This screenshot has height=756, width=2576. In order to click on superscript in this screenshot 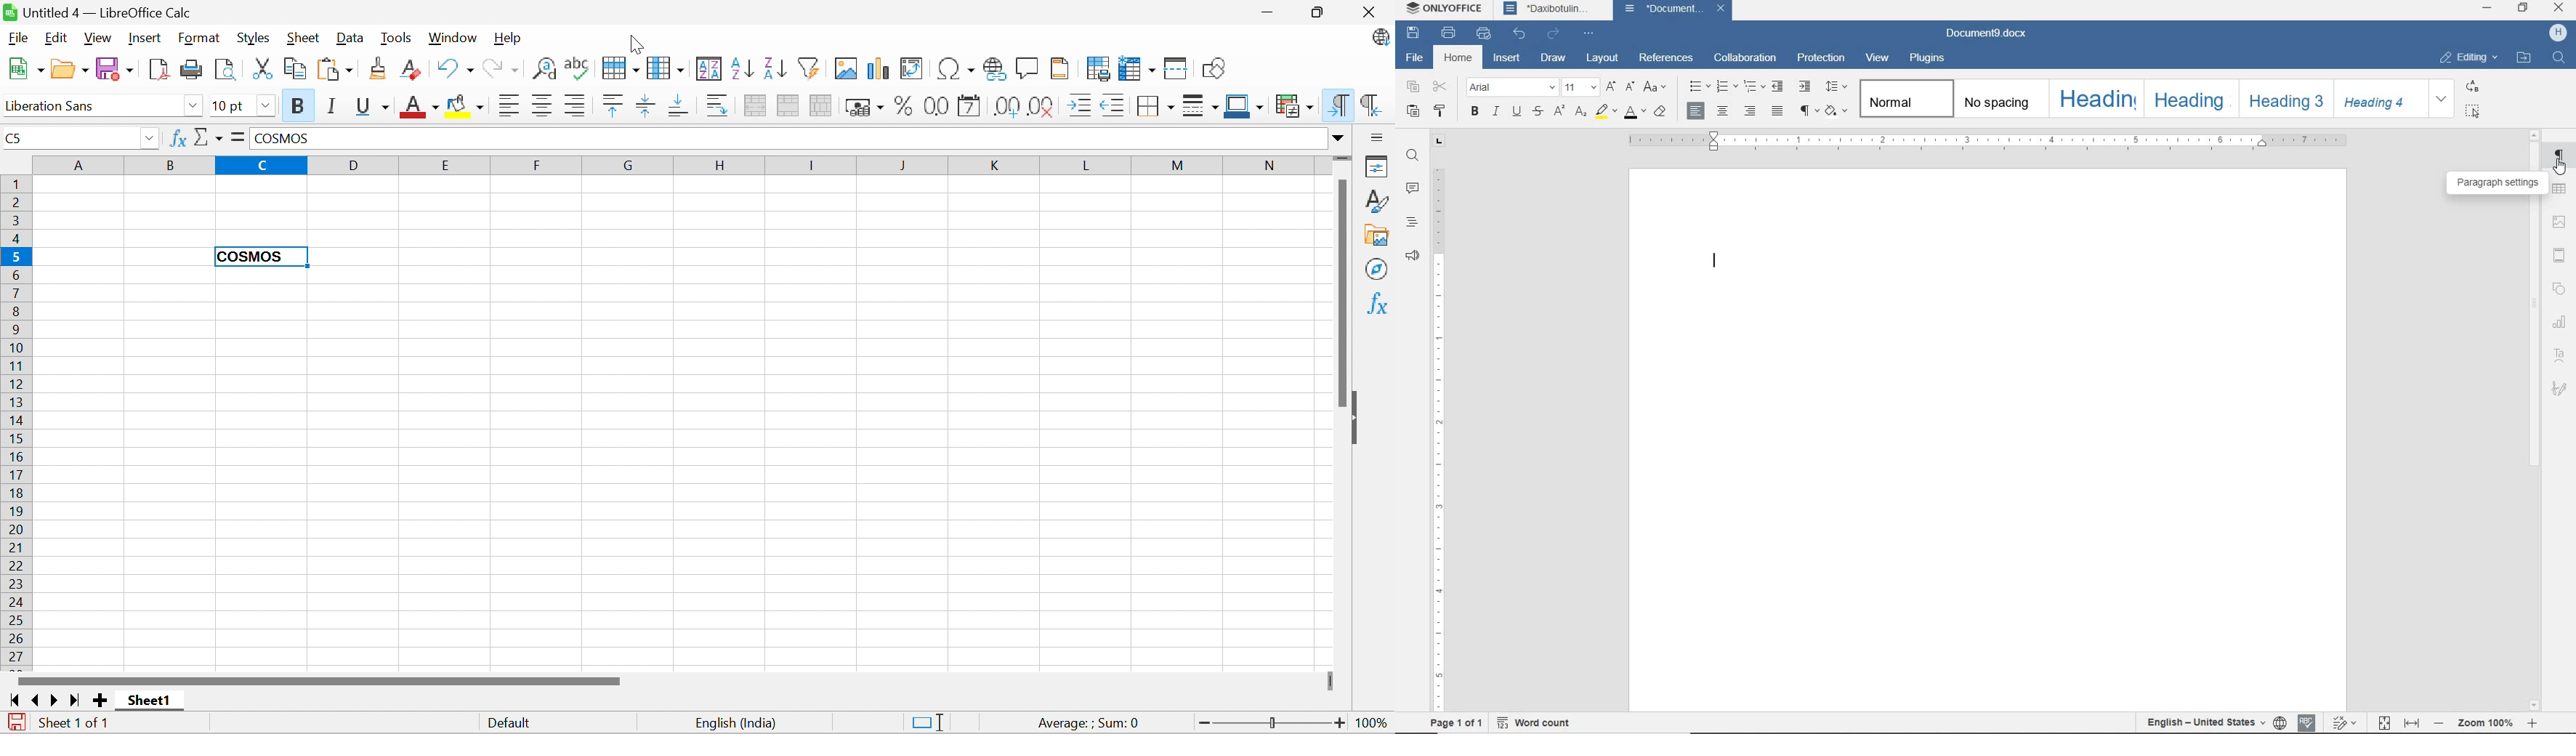, I will do `click(1560, 112)`.